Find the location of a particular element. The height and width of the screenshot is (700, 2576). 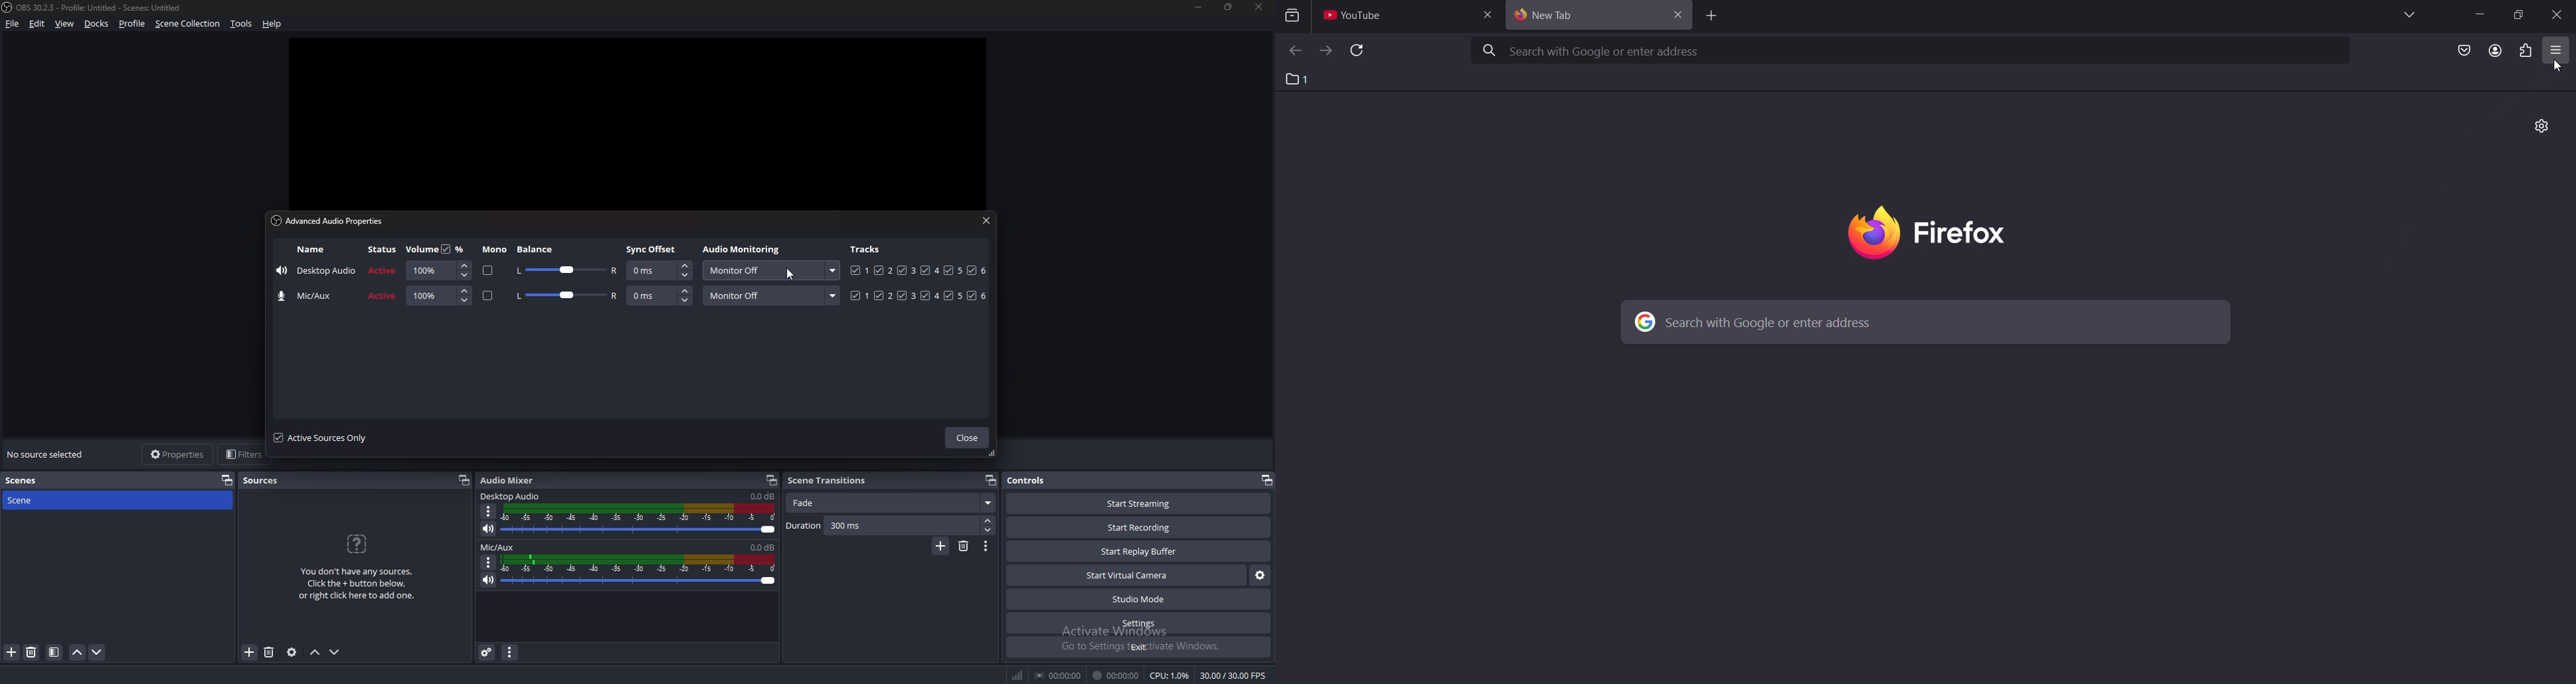

cursor is located at coordinates (790, 276).